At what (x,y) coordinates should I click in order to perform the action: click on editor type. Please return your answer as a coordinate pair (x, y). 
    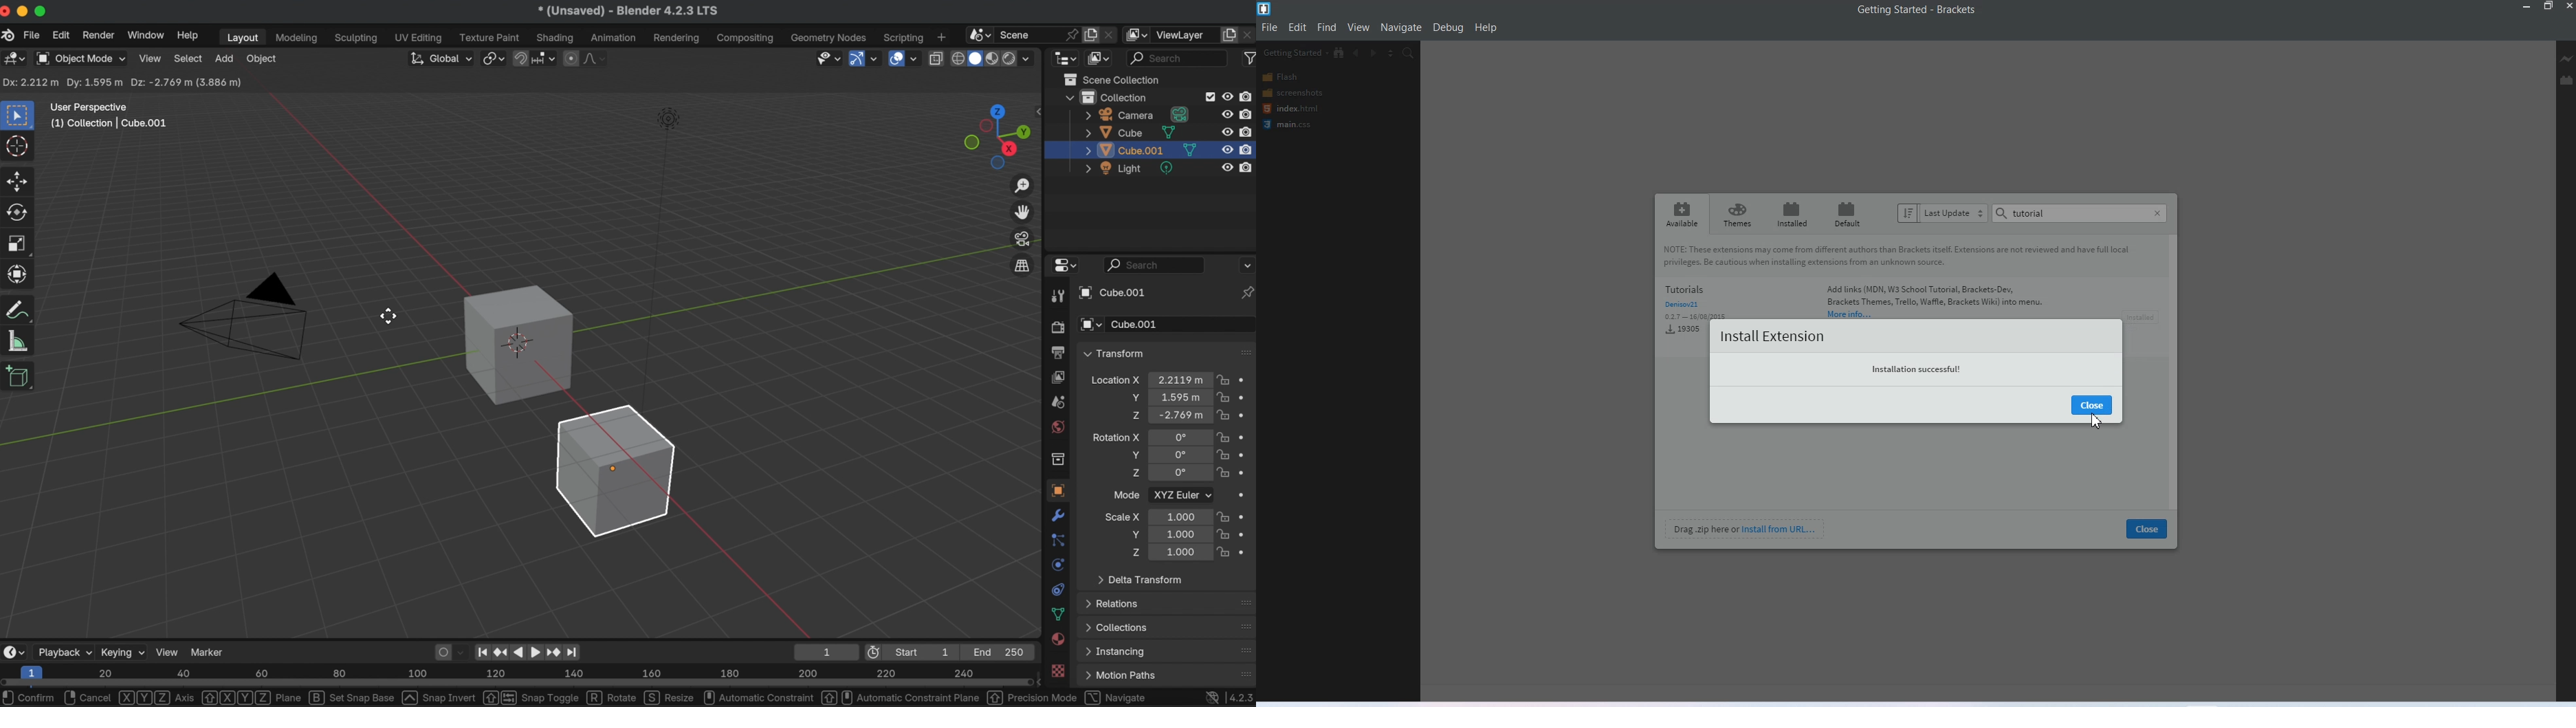
    Looking at the image, I should click on (1065, 57).